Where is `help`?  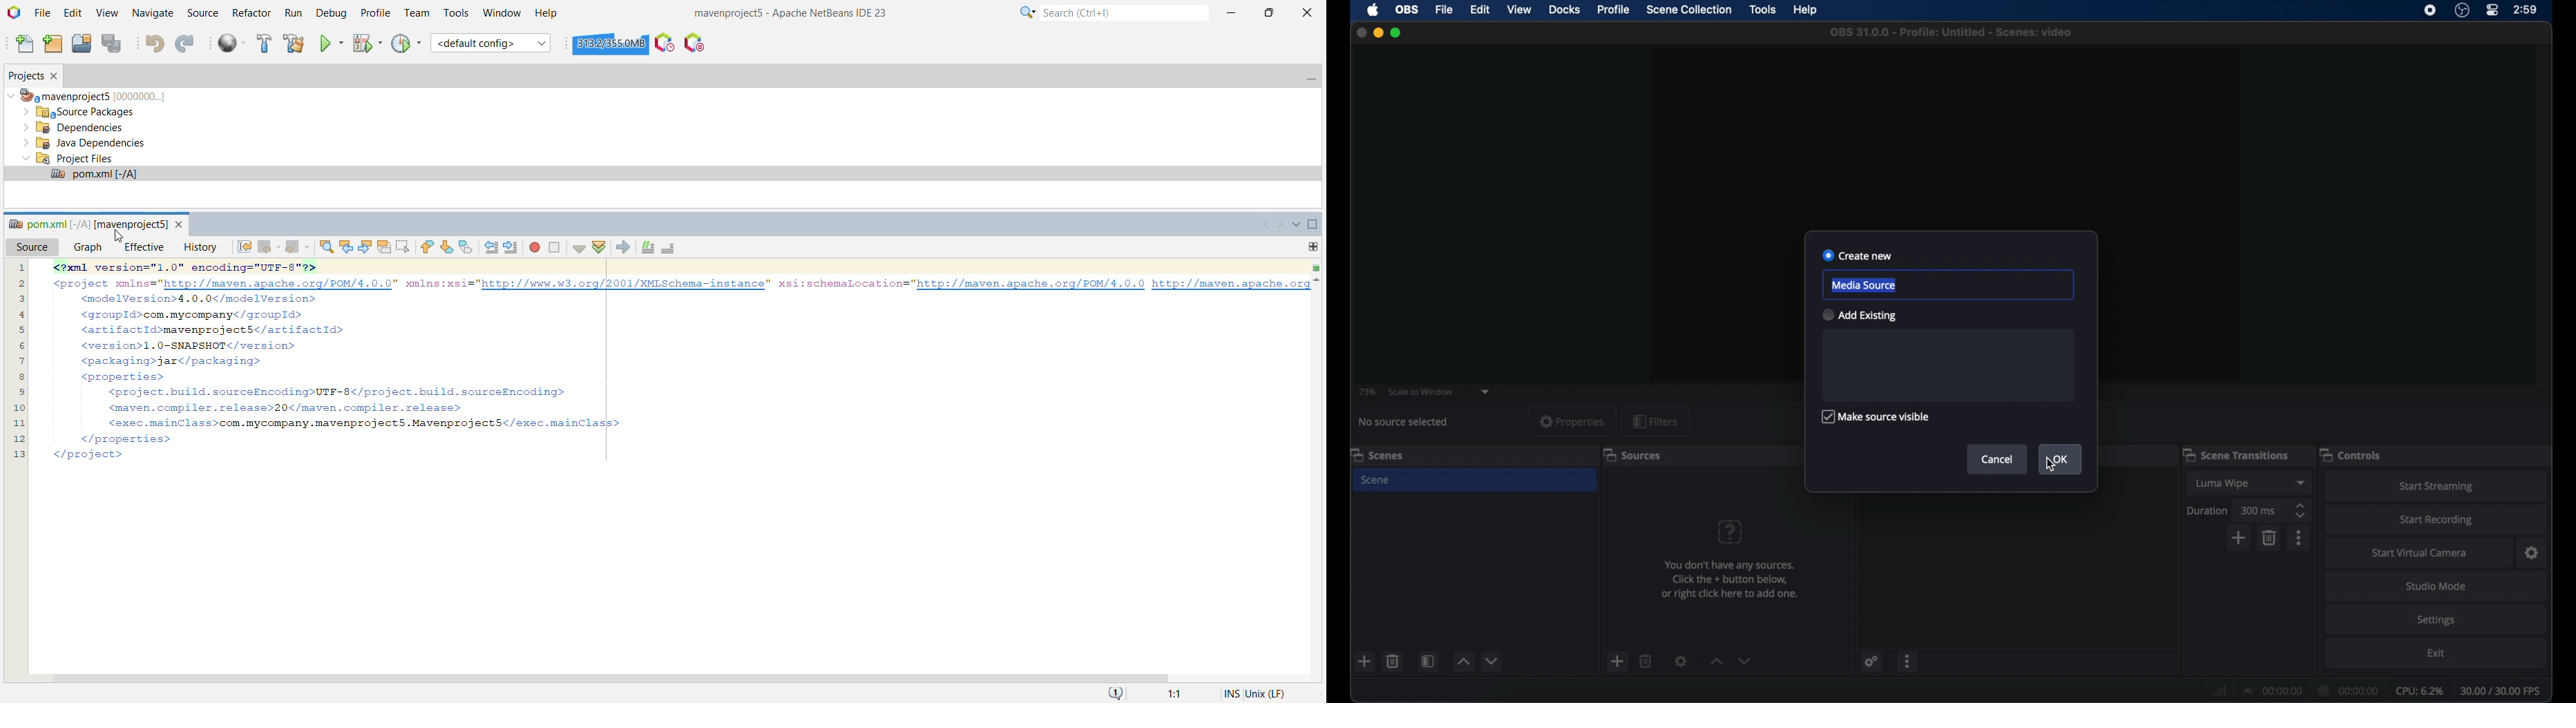
help is located at coordinates (1806, 10).